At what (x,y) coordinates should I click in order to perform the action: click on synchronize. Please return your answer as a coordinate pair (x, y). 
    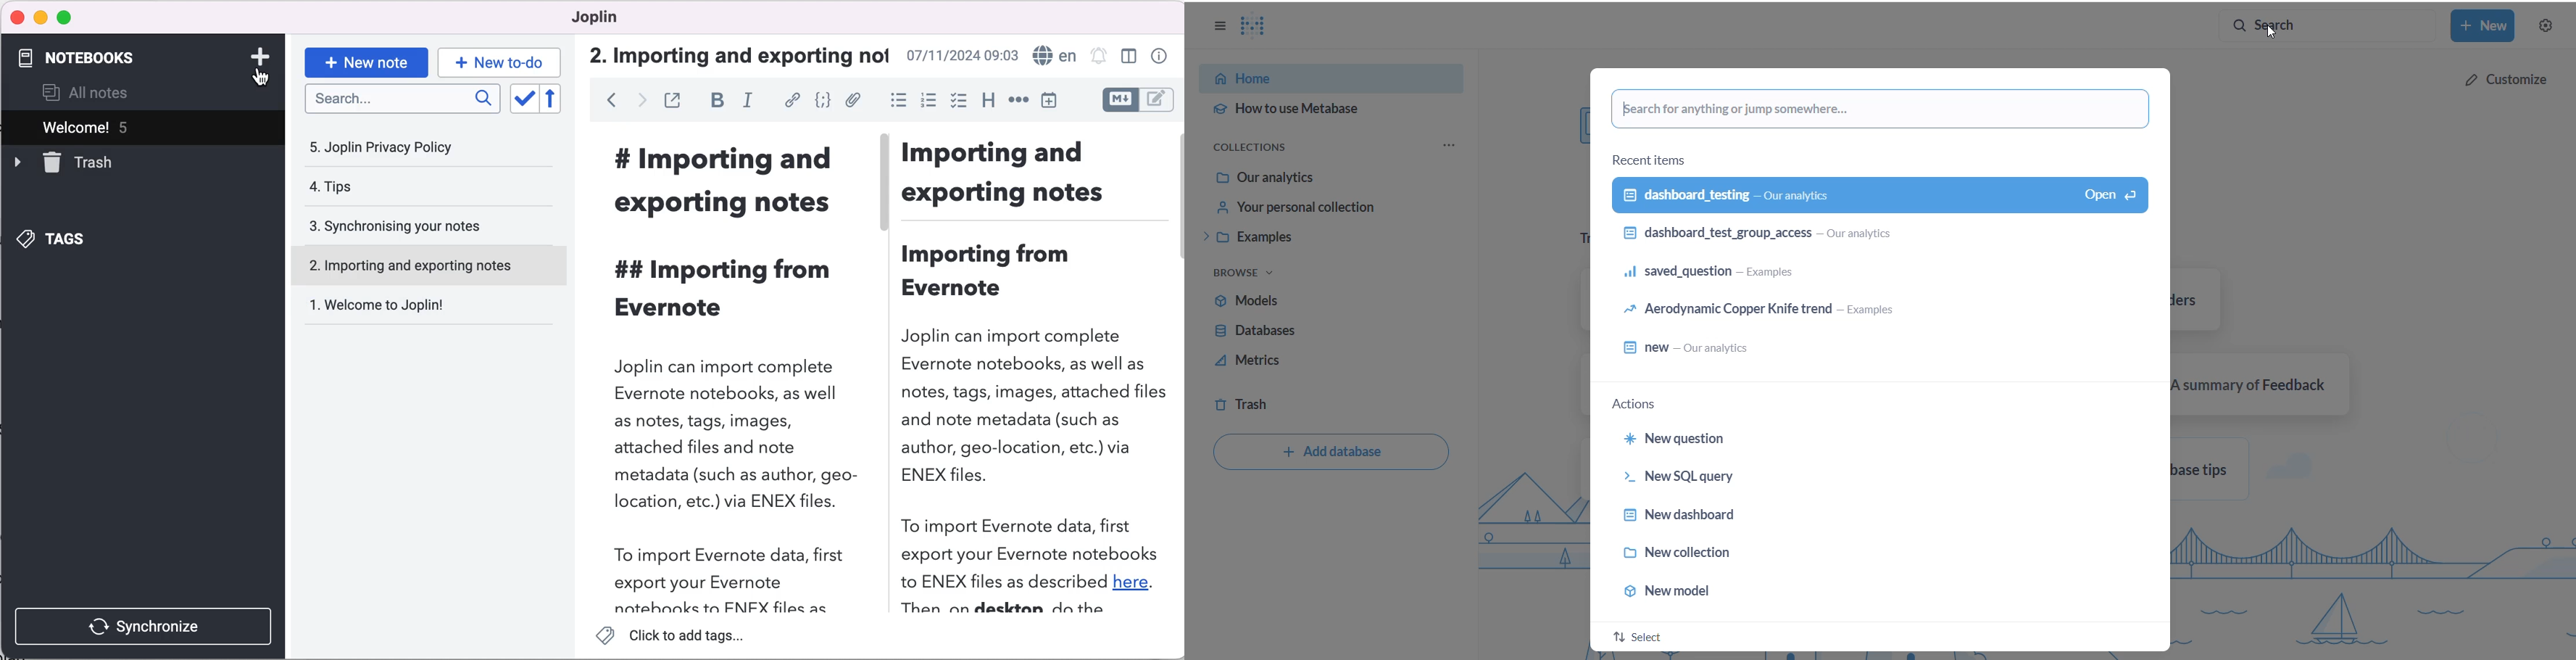
    Looking at the image, I should click on (146, 626).